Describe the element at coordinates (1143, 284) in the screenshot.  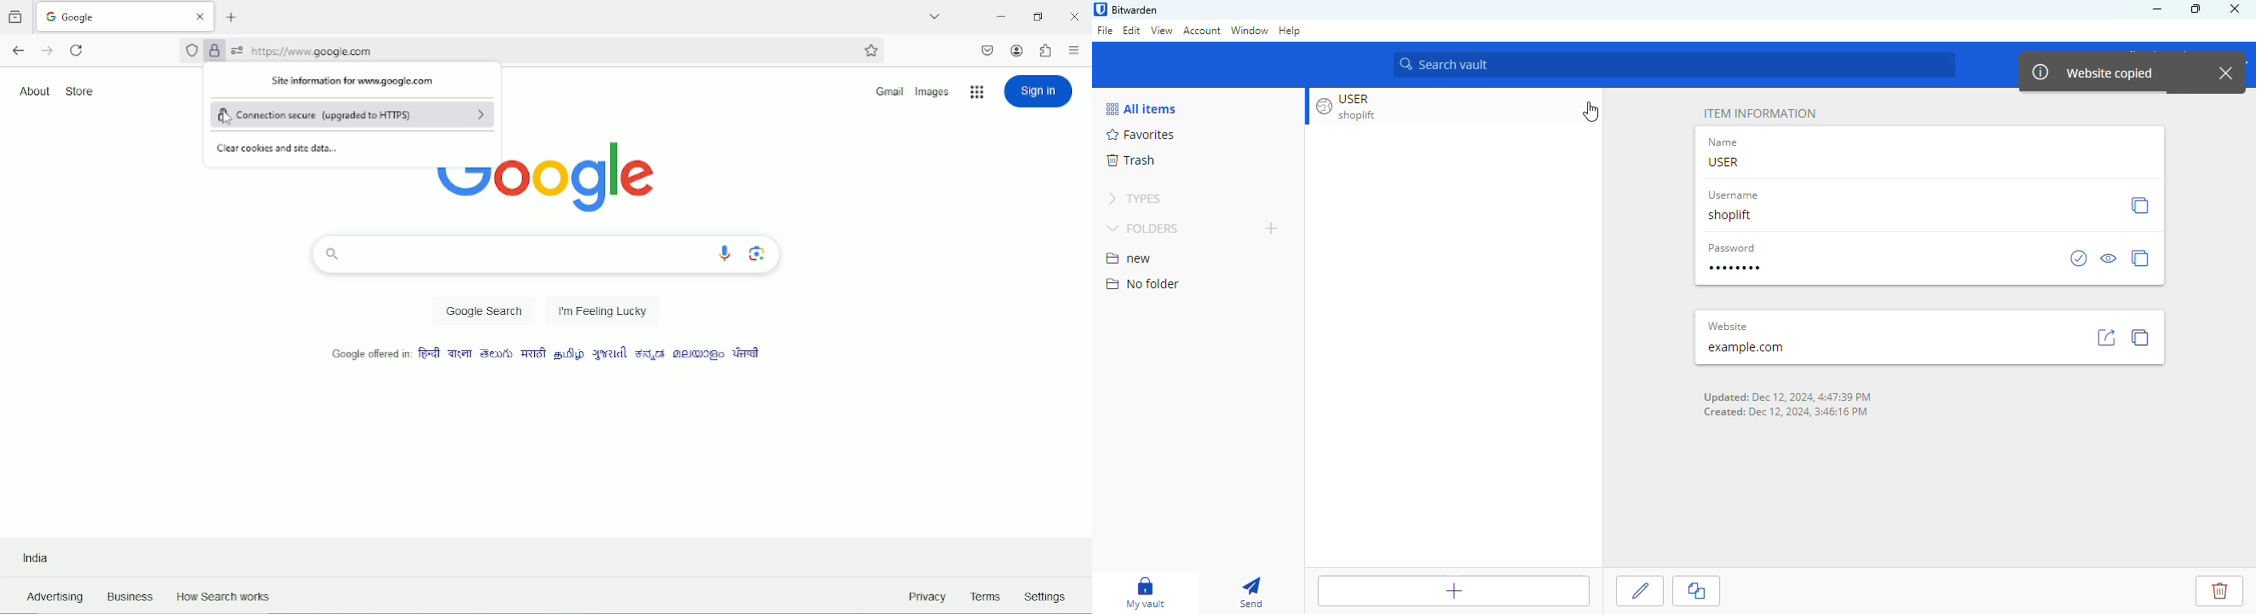
I see `no folder` at that location.